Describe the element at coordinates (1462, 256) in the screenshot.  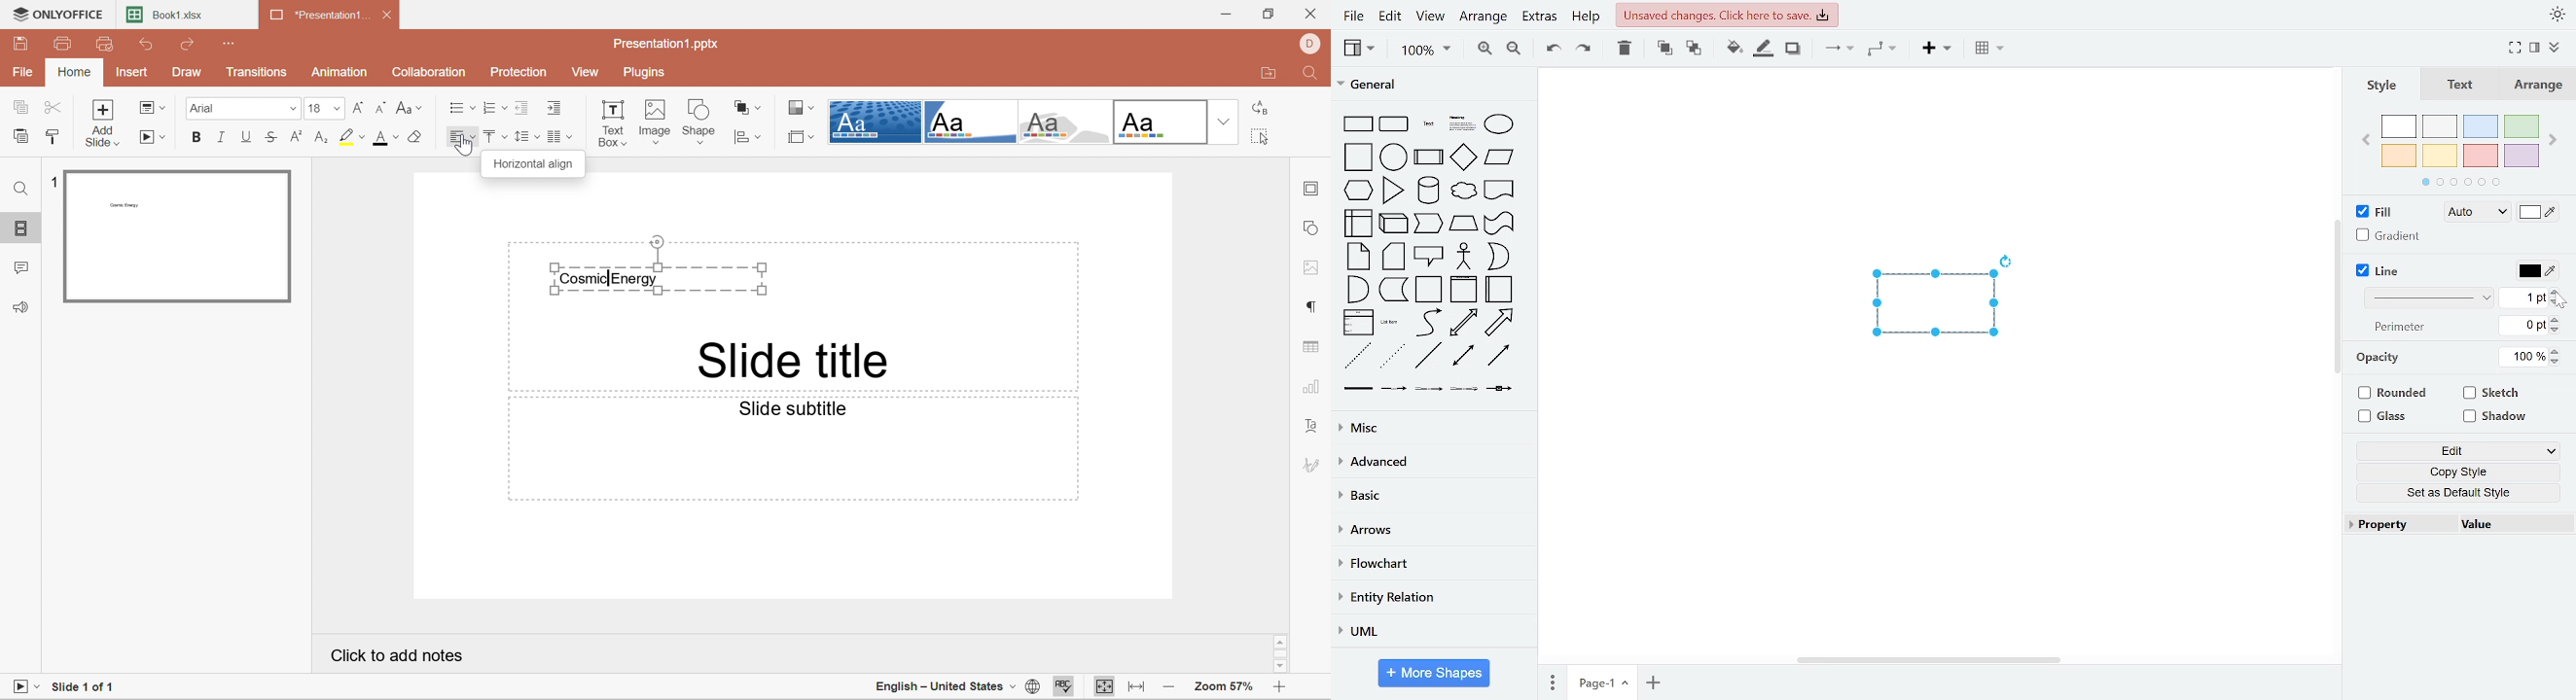
I see `general shapes` at that location.